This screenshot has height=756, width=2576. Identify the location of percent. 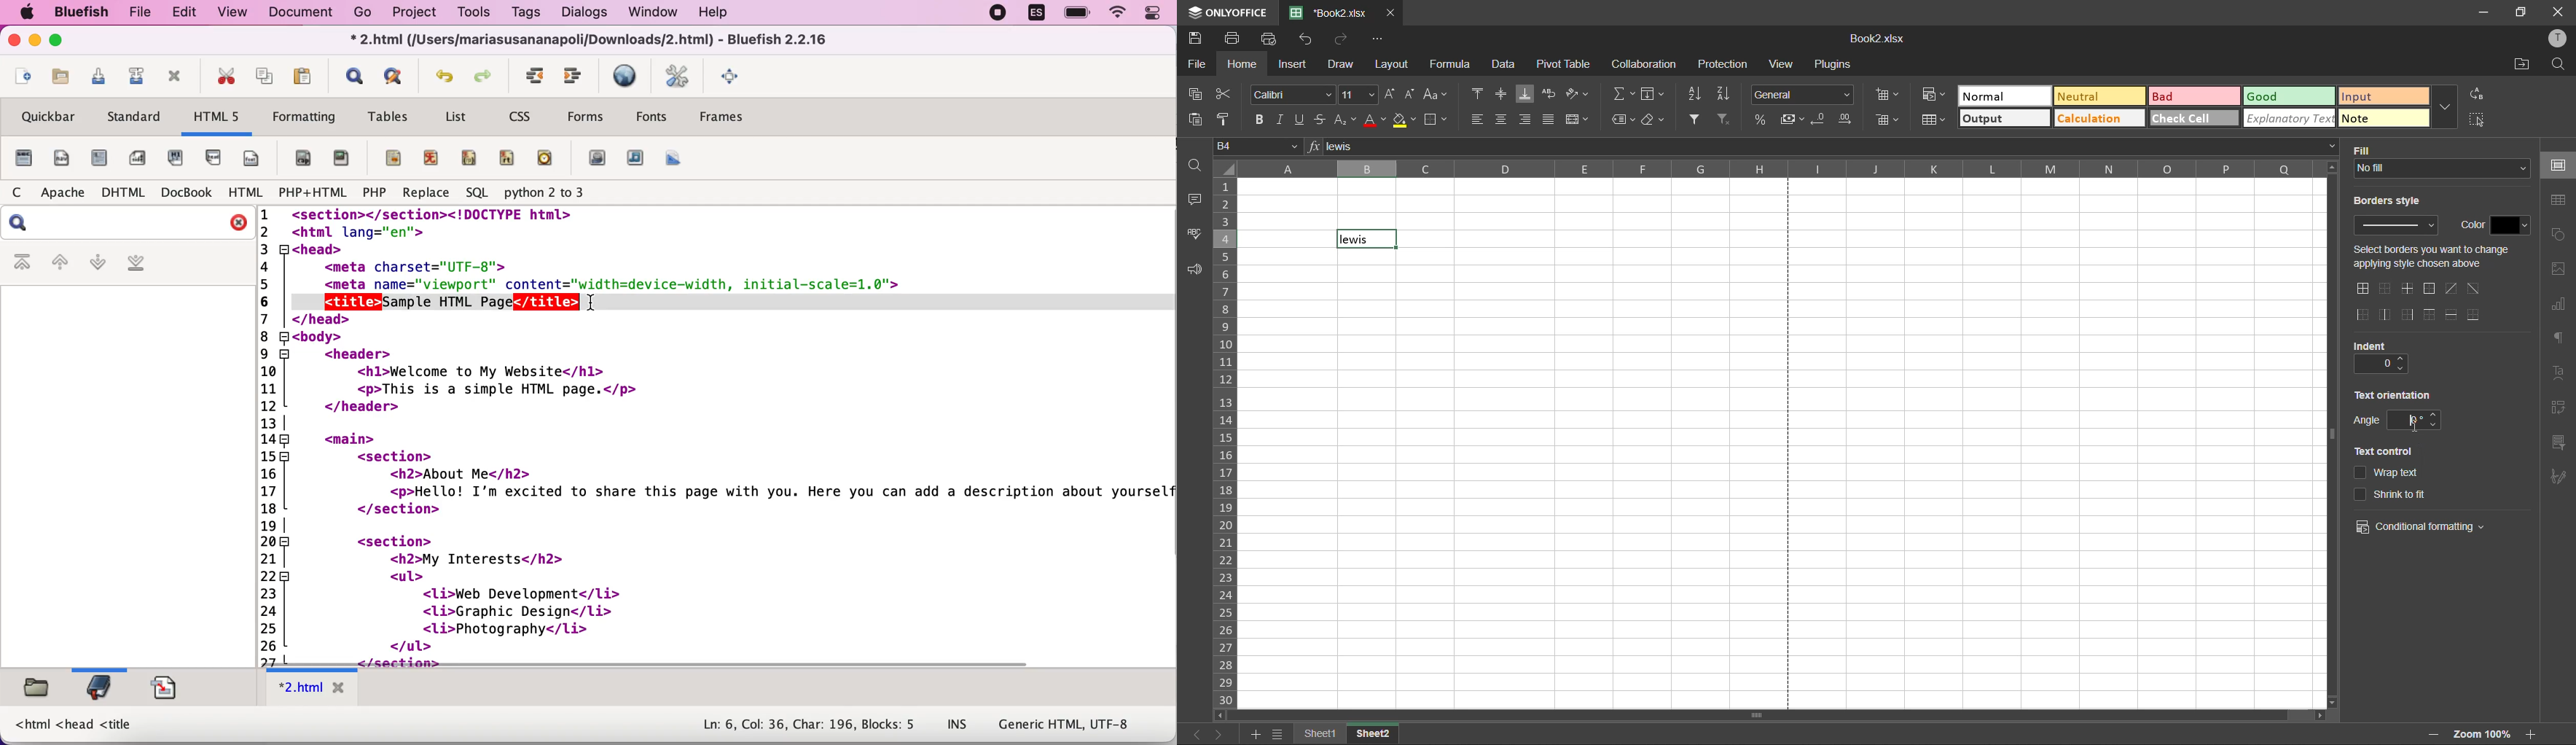
(1763, 120).